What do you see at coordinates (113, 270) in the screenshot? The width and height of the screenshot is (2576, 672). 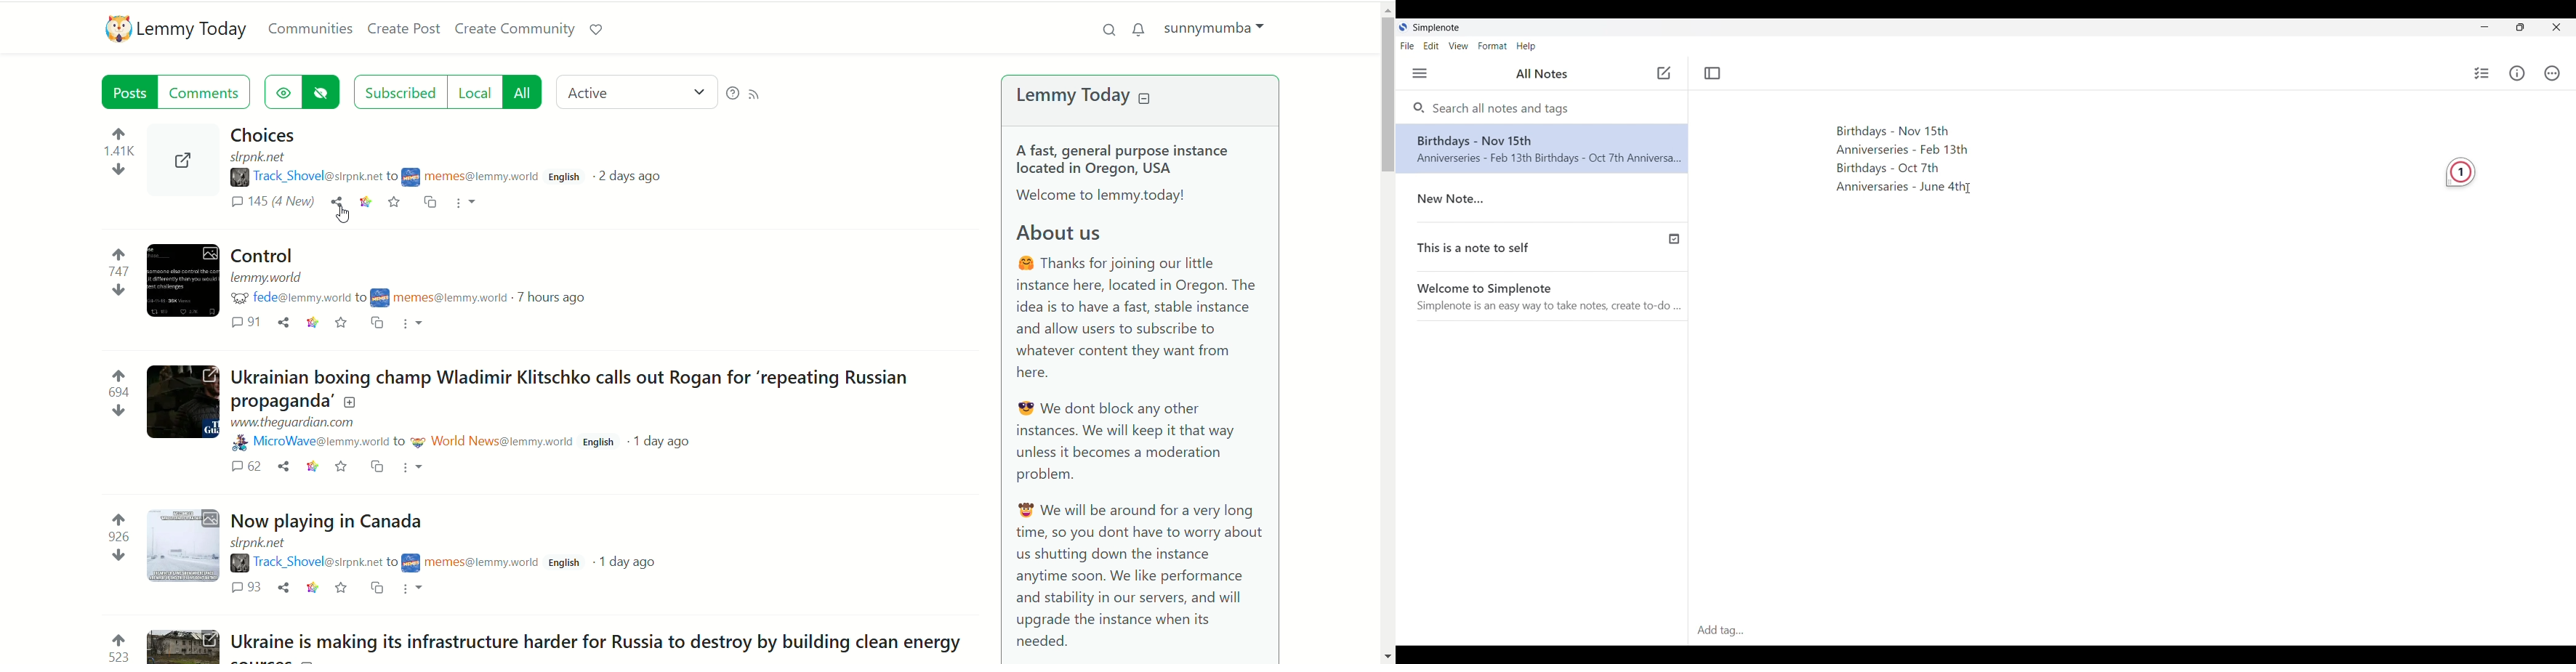 I see `votes up and down` at bounding box center [113, 270].